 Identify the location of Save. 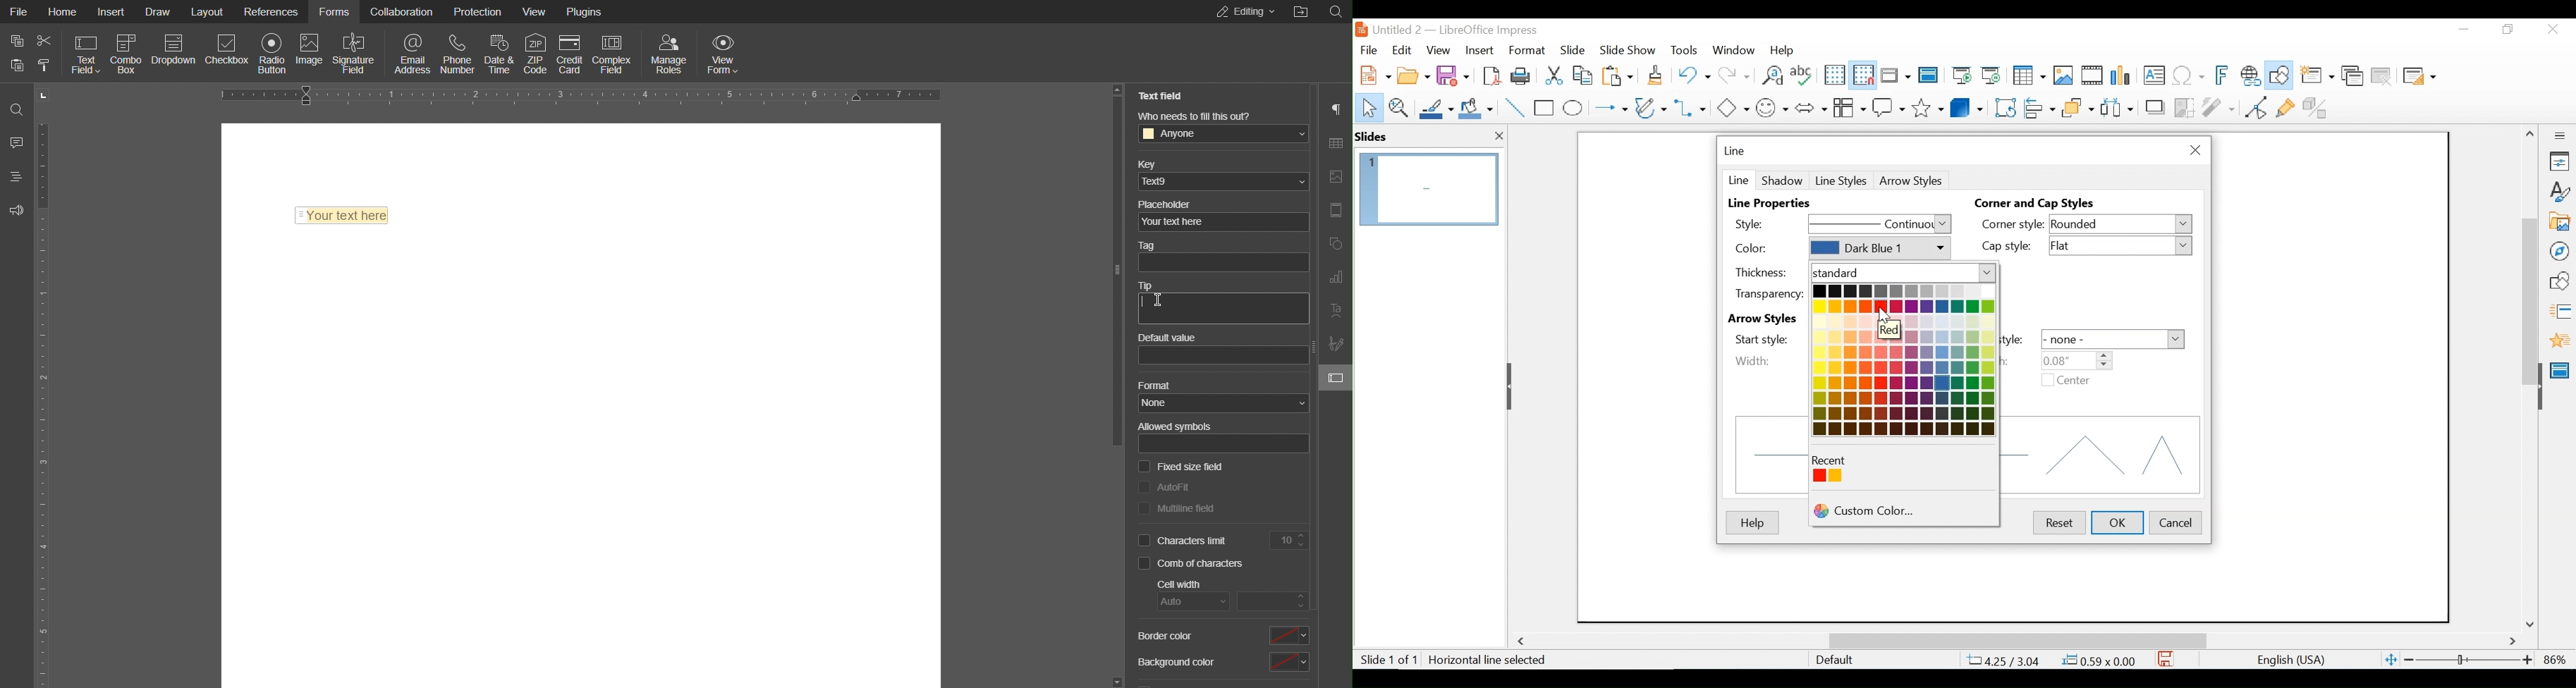
(2166, 659).